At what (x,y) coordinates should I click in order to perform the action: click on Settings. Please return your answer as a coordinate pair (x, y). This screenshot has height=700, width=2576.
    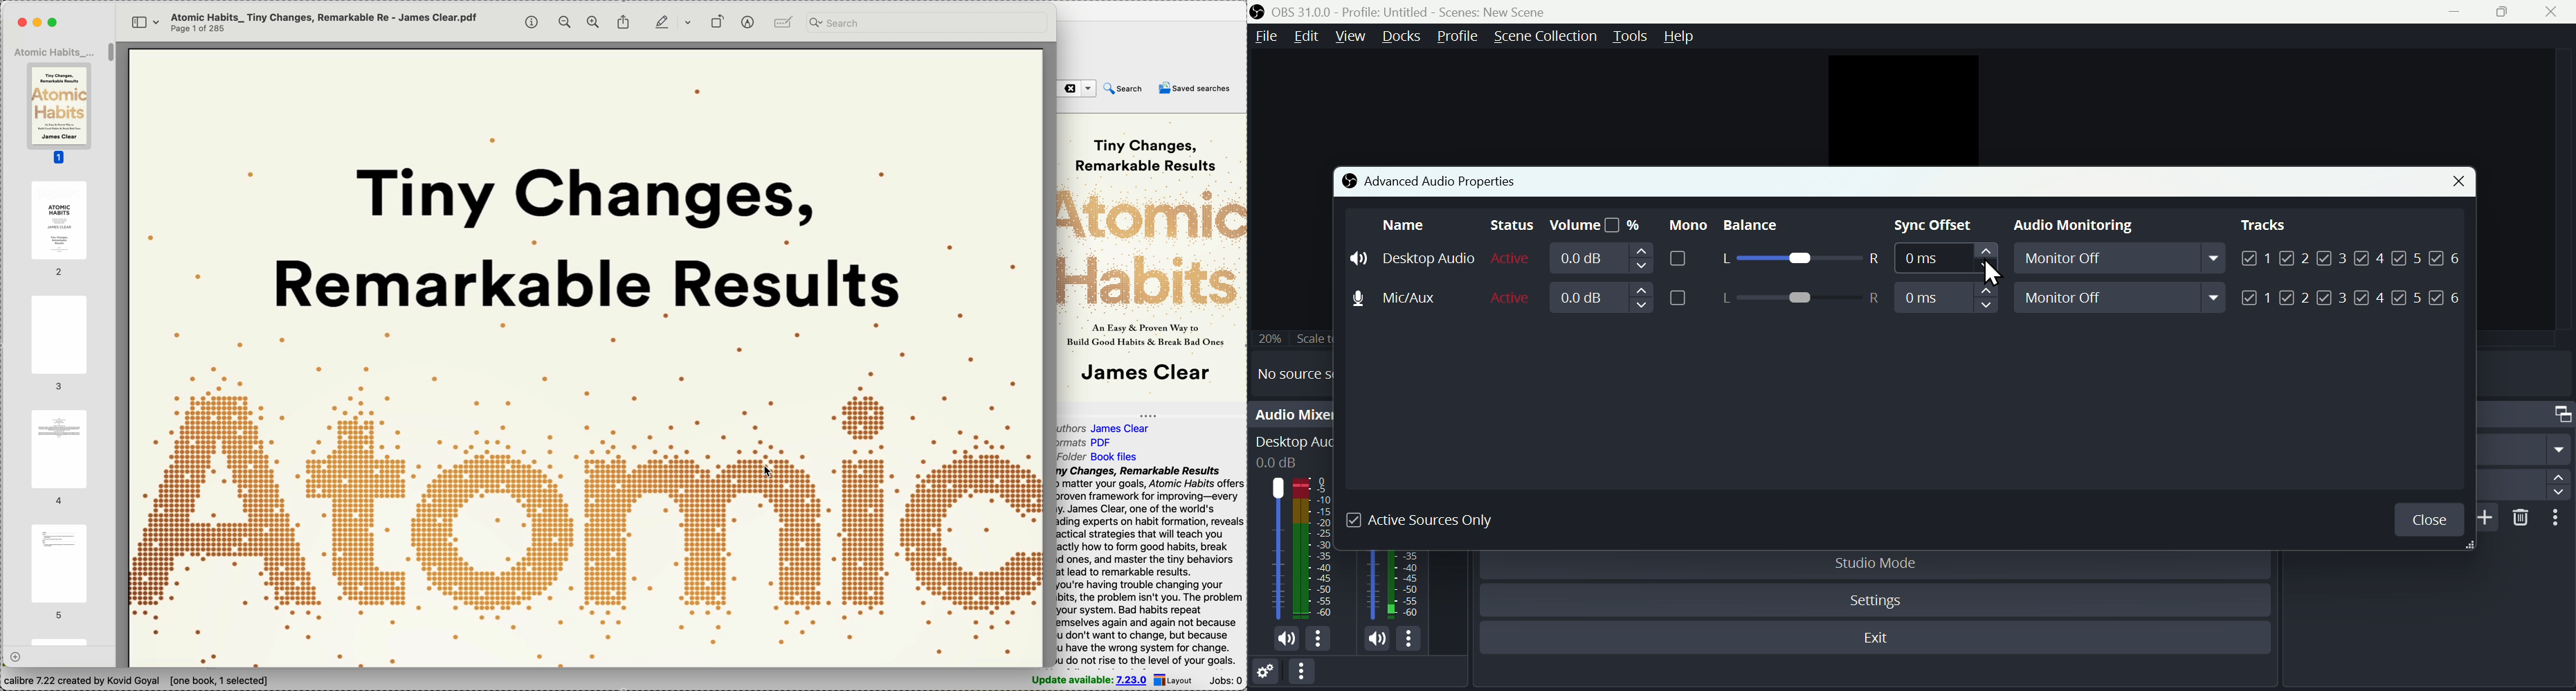
    Looking at the image, I should click on (1265, 674).